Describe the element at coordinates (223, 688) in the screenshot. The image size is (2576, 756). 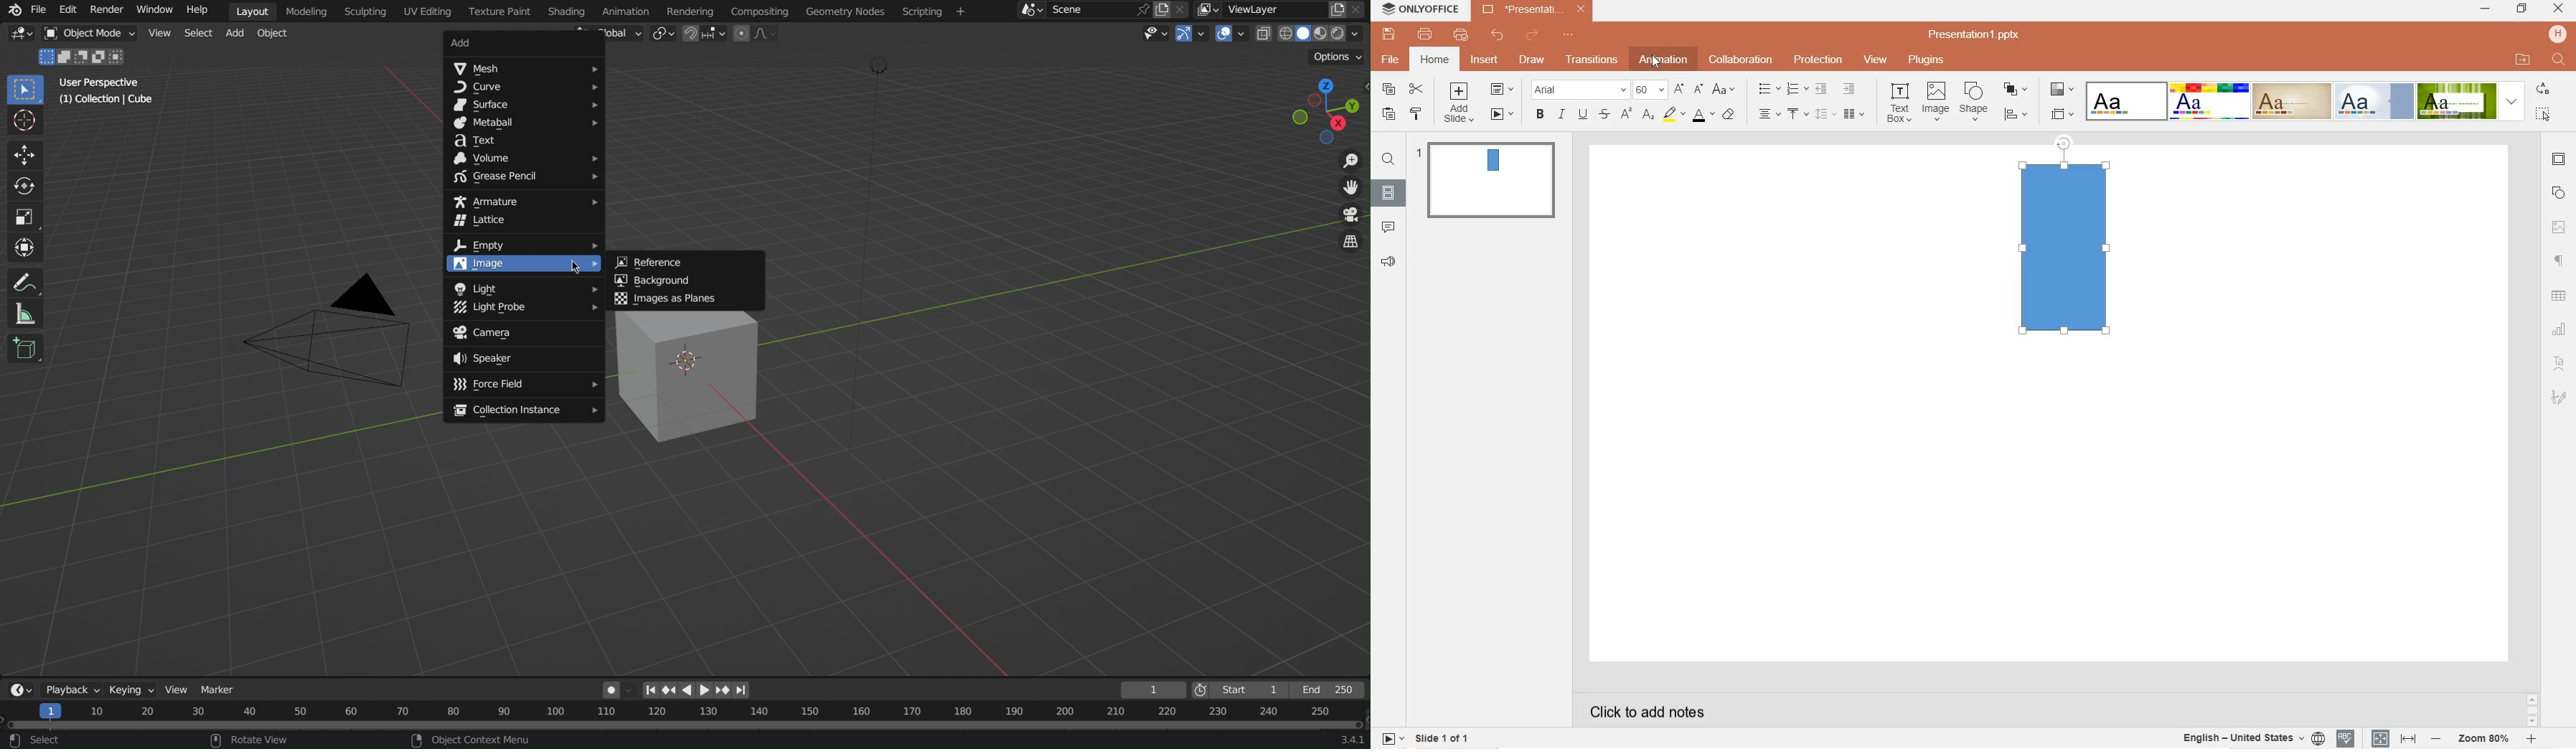
I see `Marker` at that location.